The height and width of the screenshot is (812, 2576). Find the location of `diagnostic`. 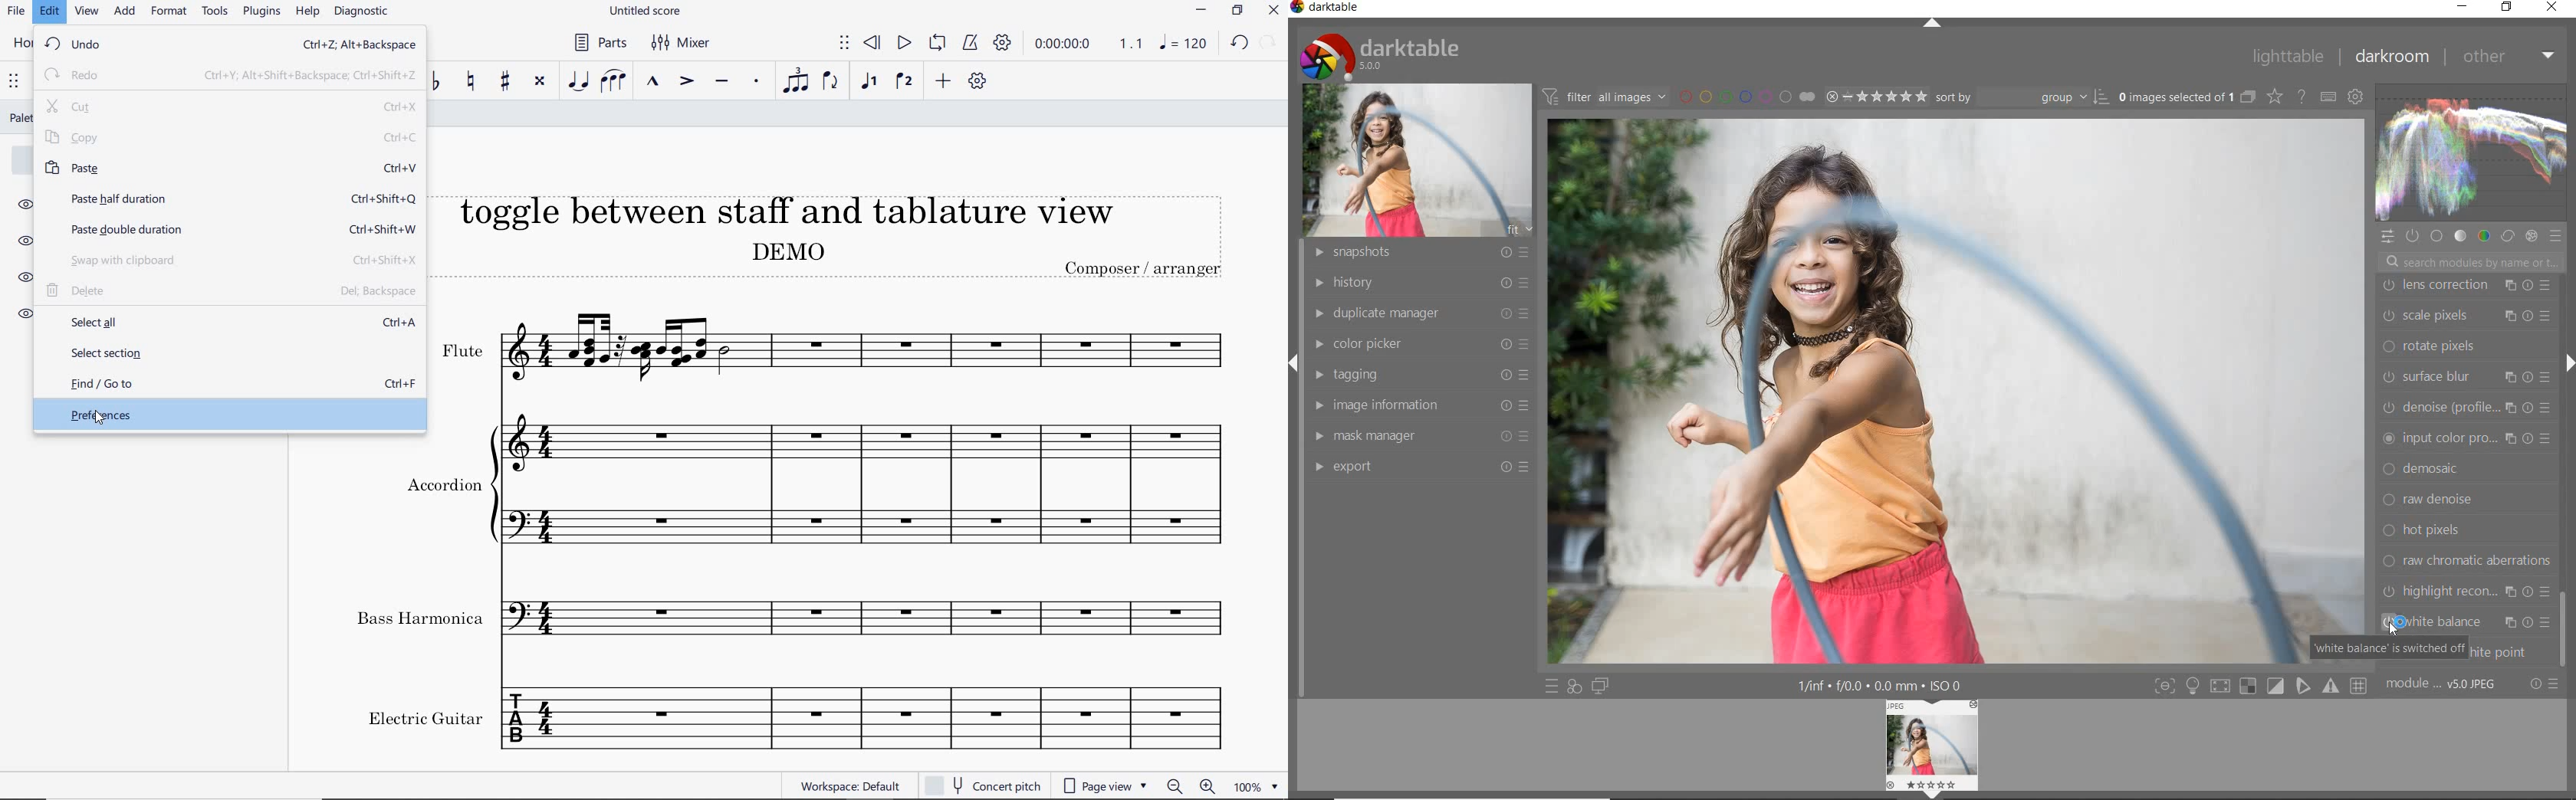

diagnostic is located at coordinates (365, 14).